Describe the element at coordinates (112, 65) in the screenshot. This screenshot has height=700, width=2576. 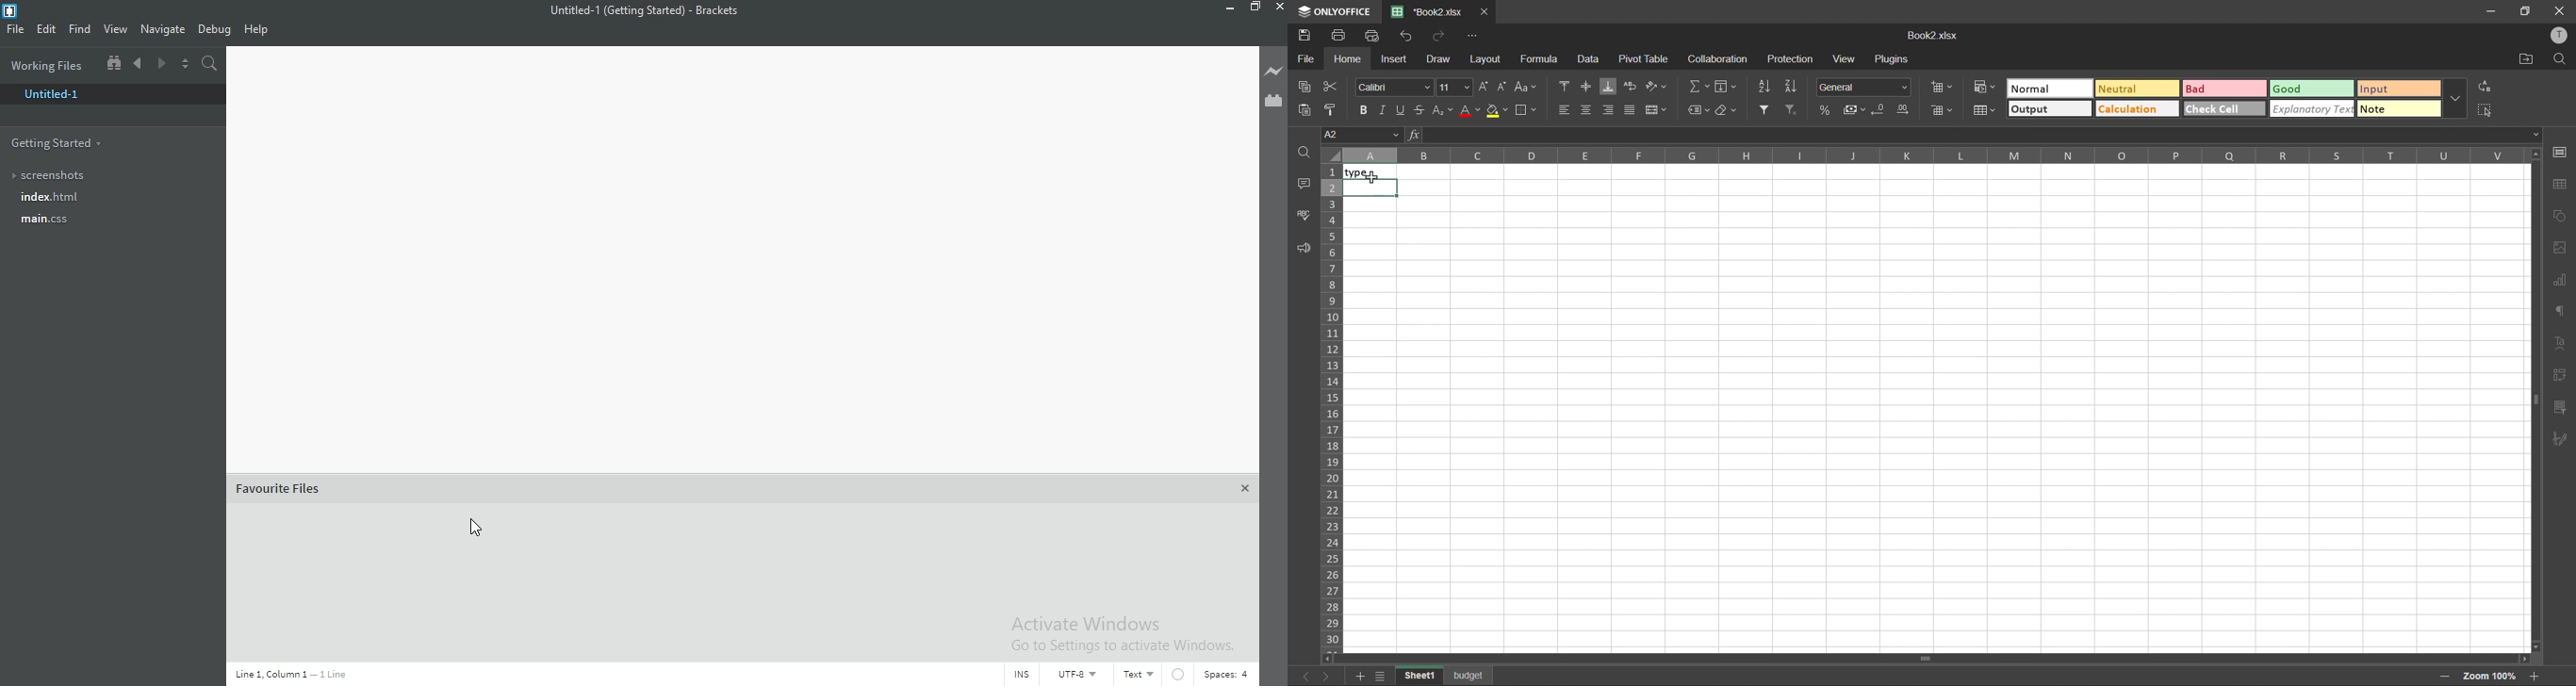
I see `Show file tree` at that location.